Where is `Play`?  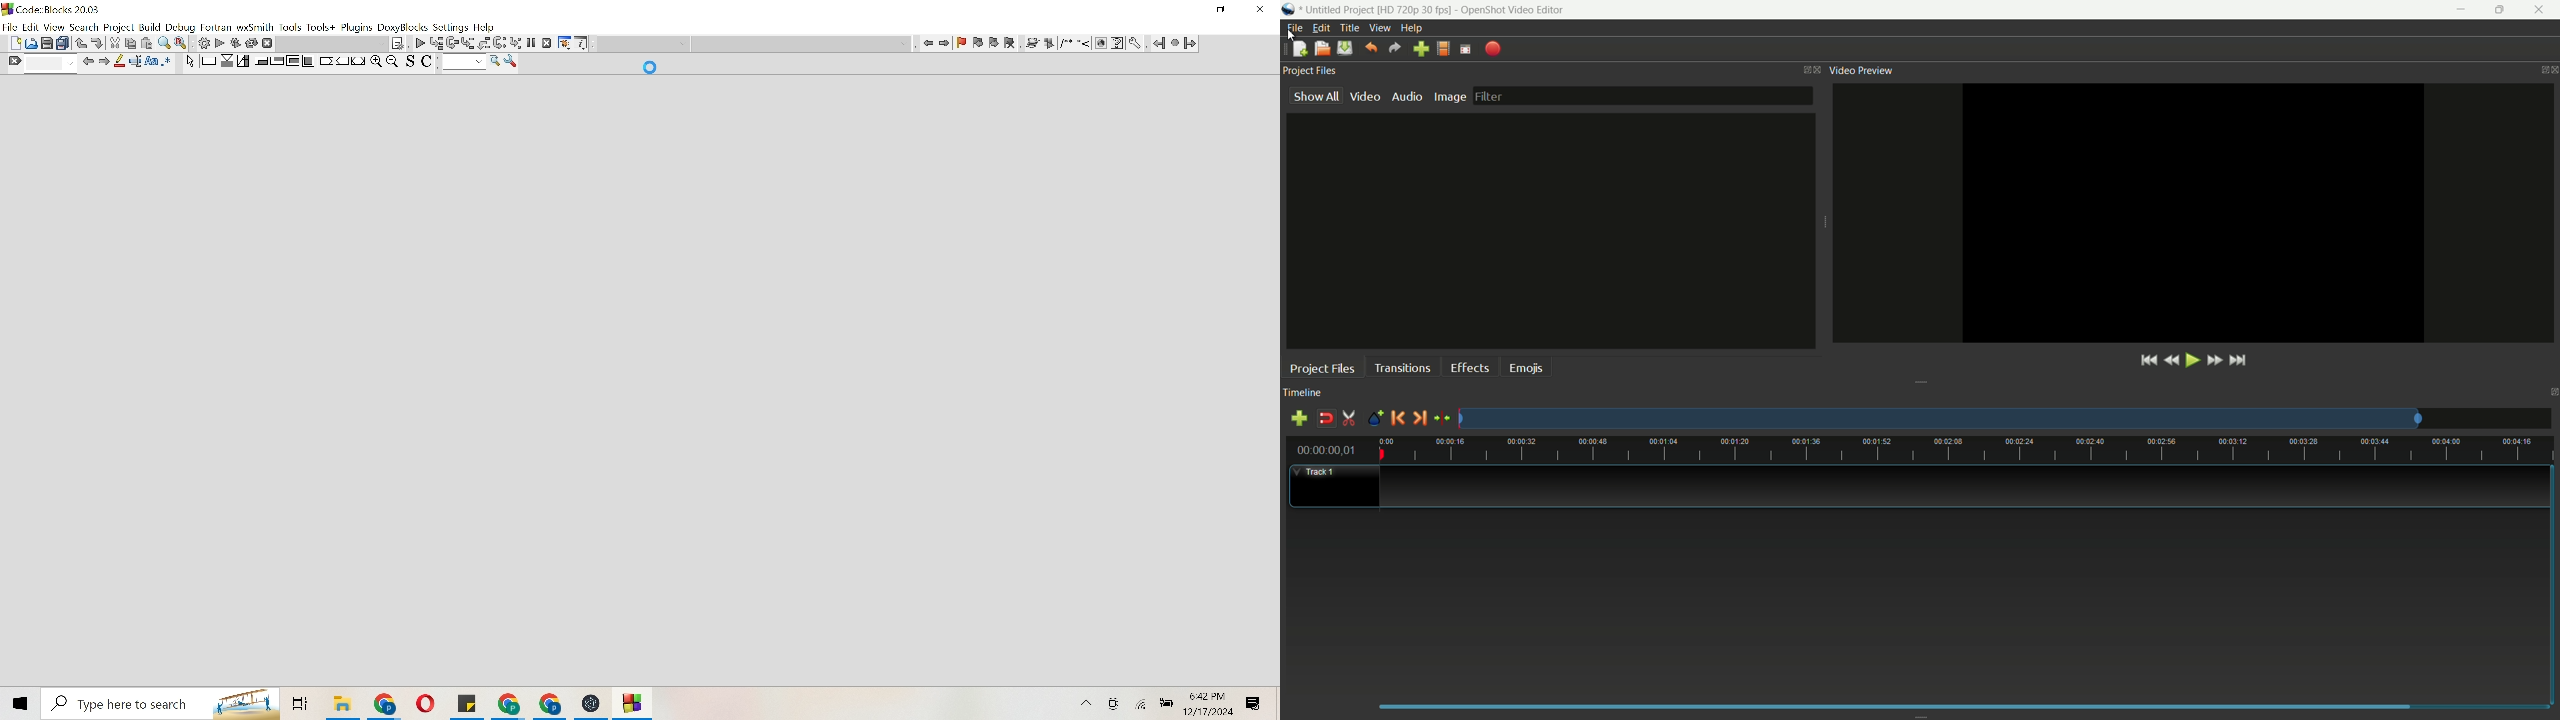 Play is located at coordinates (421, 43).